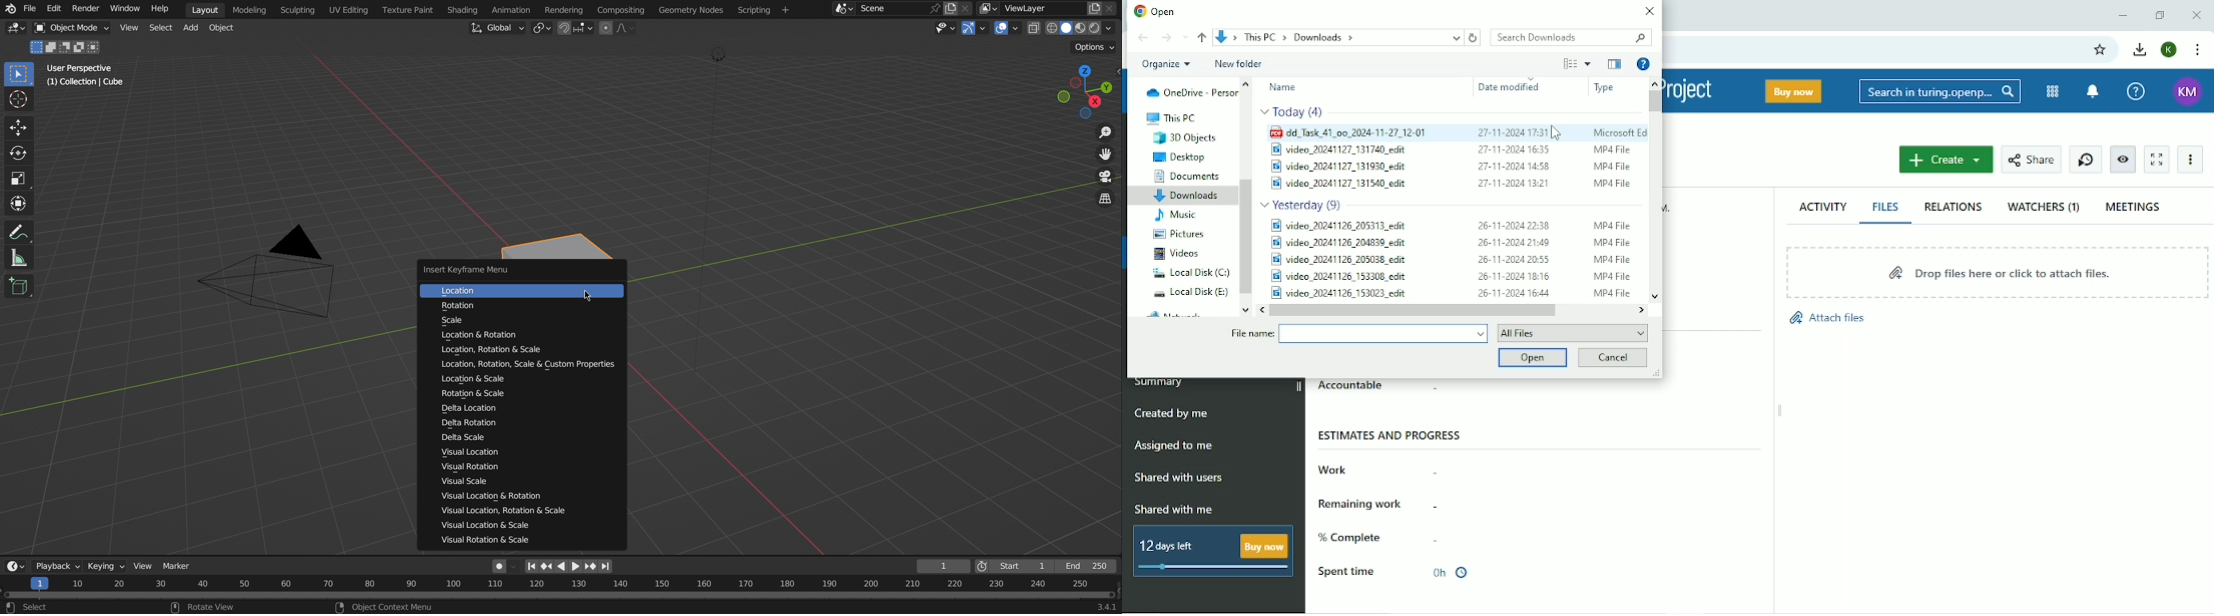 The image size is (2240, 616). I want to click on Attach files, so click(1826, 323).